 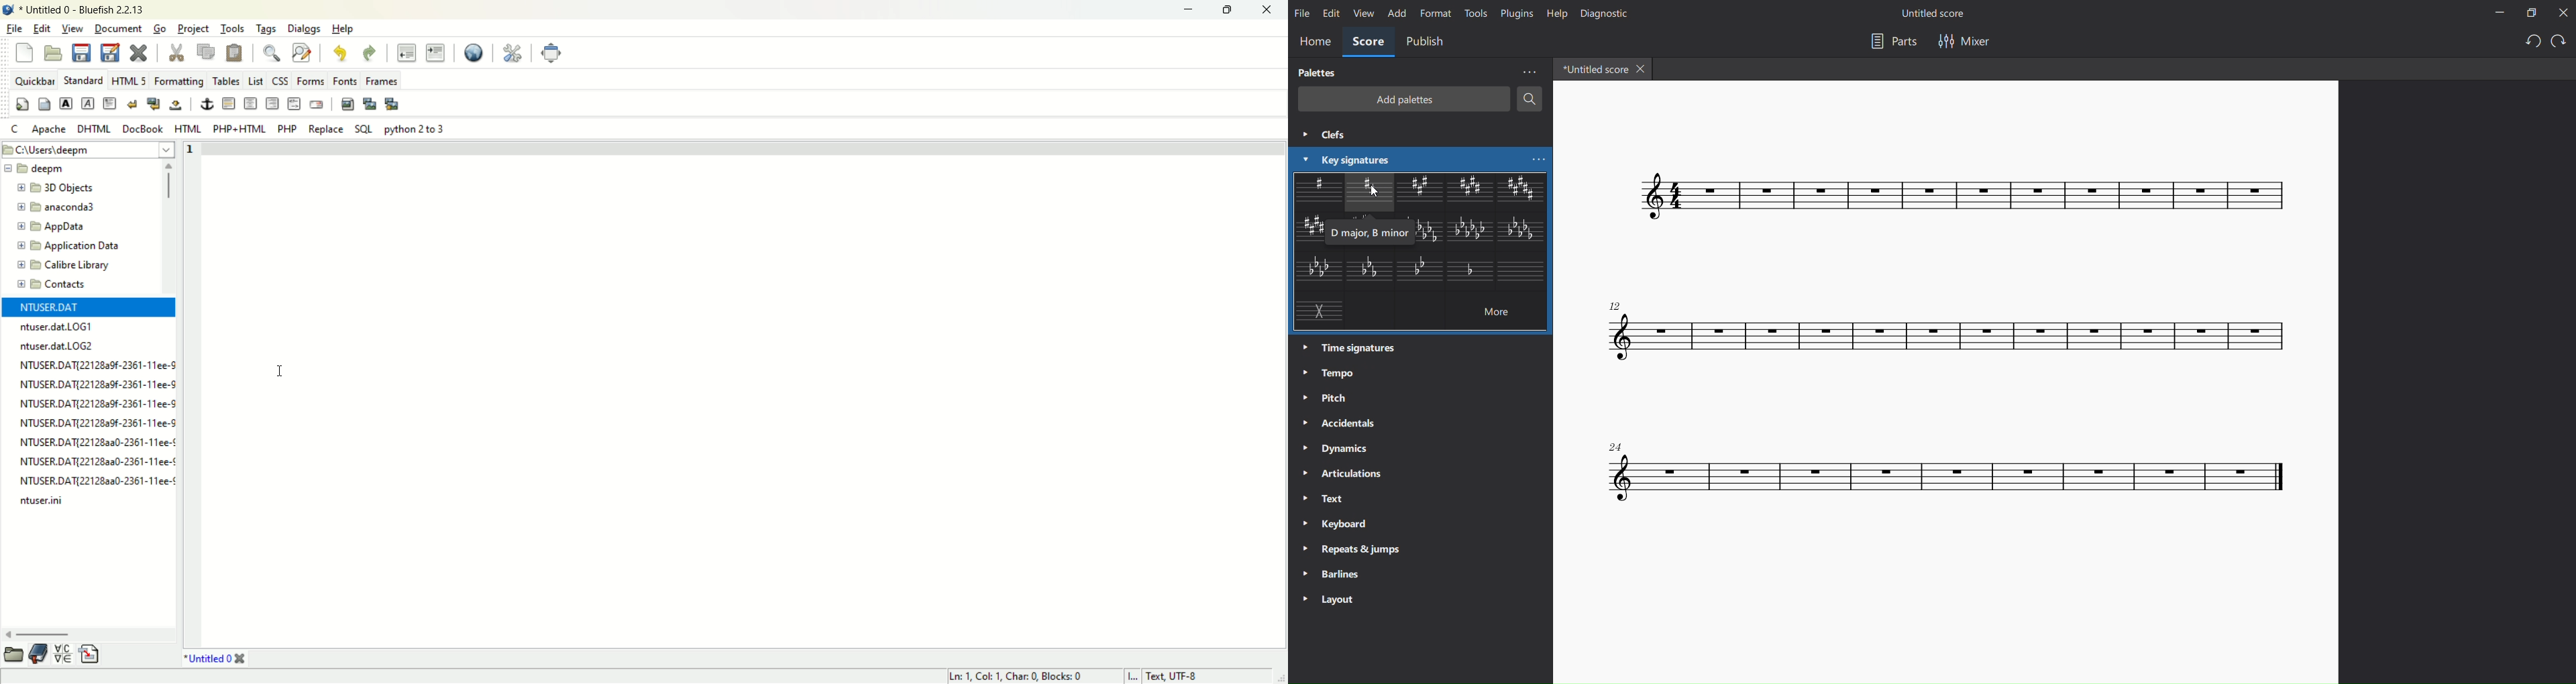 What do you see at coordinates (2498, 11) in the screenshot?
I see `minimize` at bounding box center [2498, 11].